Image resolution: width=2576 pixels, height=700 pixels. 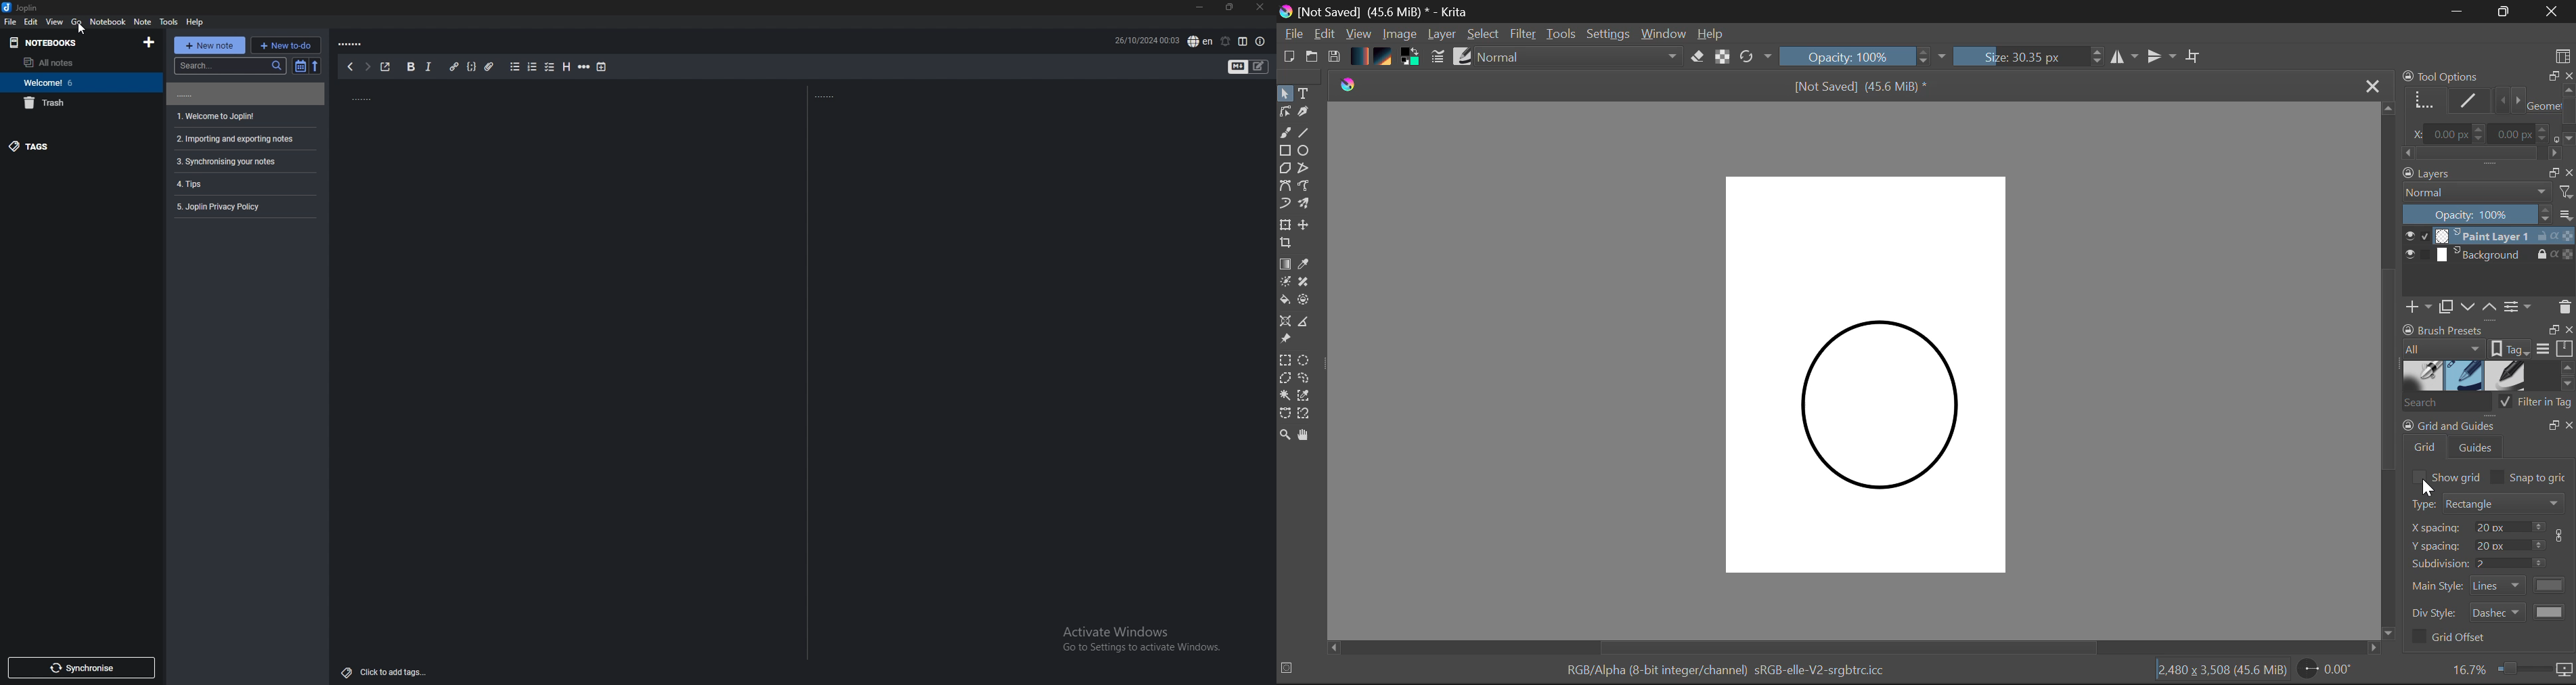 What do you see at coordinates (197, 21) in the screenshot?
I see `help` at bounding box center [197, 21].